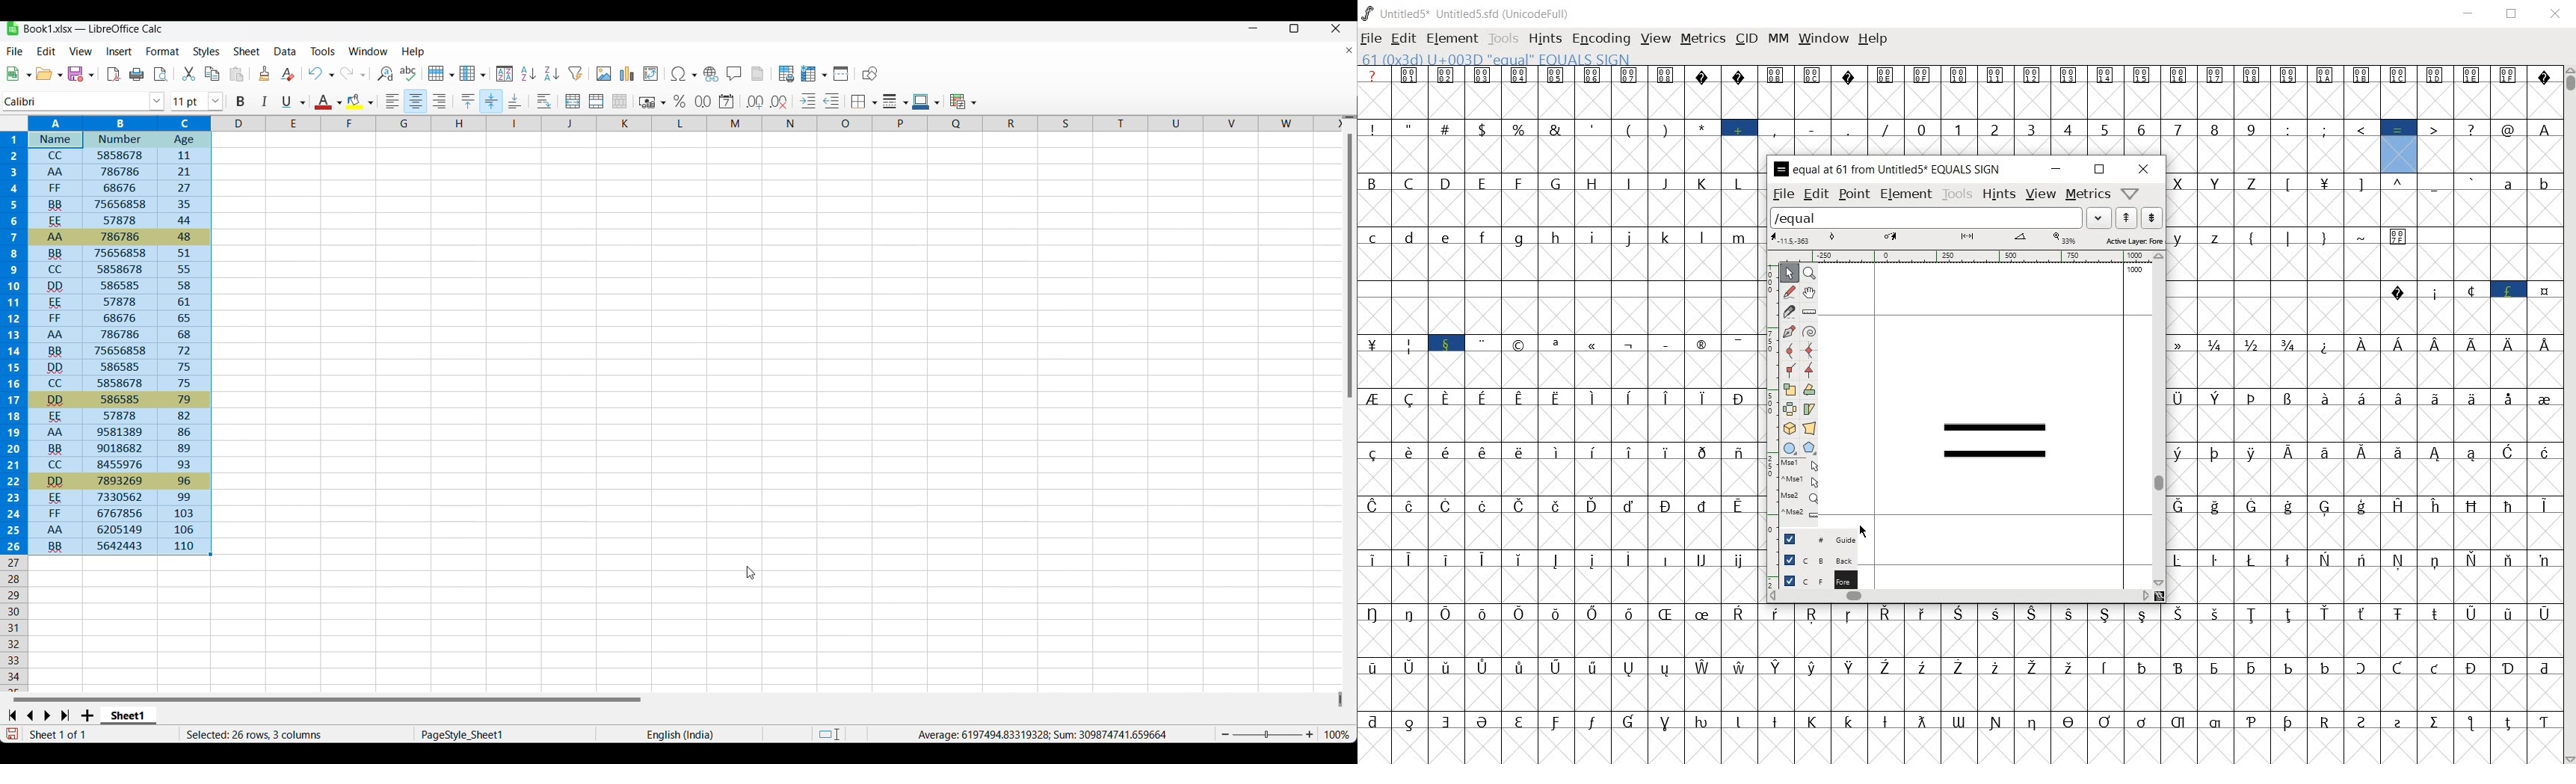 The height and width of the screenshot is (784, 2576). Describe the element at coordinates (1598, 38) in the screenshot. I see `encoding` at that location.